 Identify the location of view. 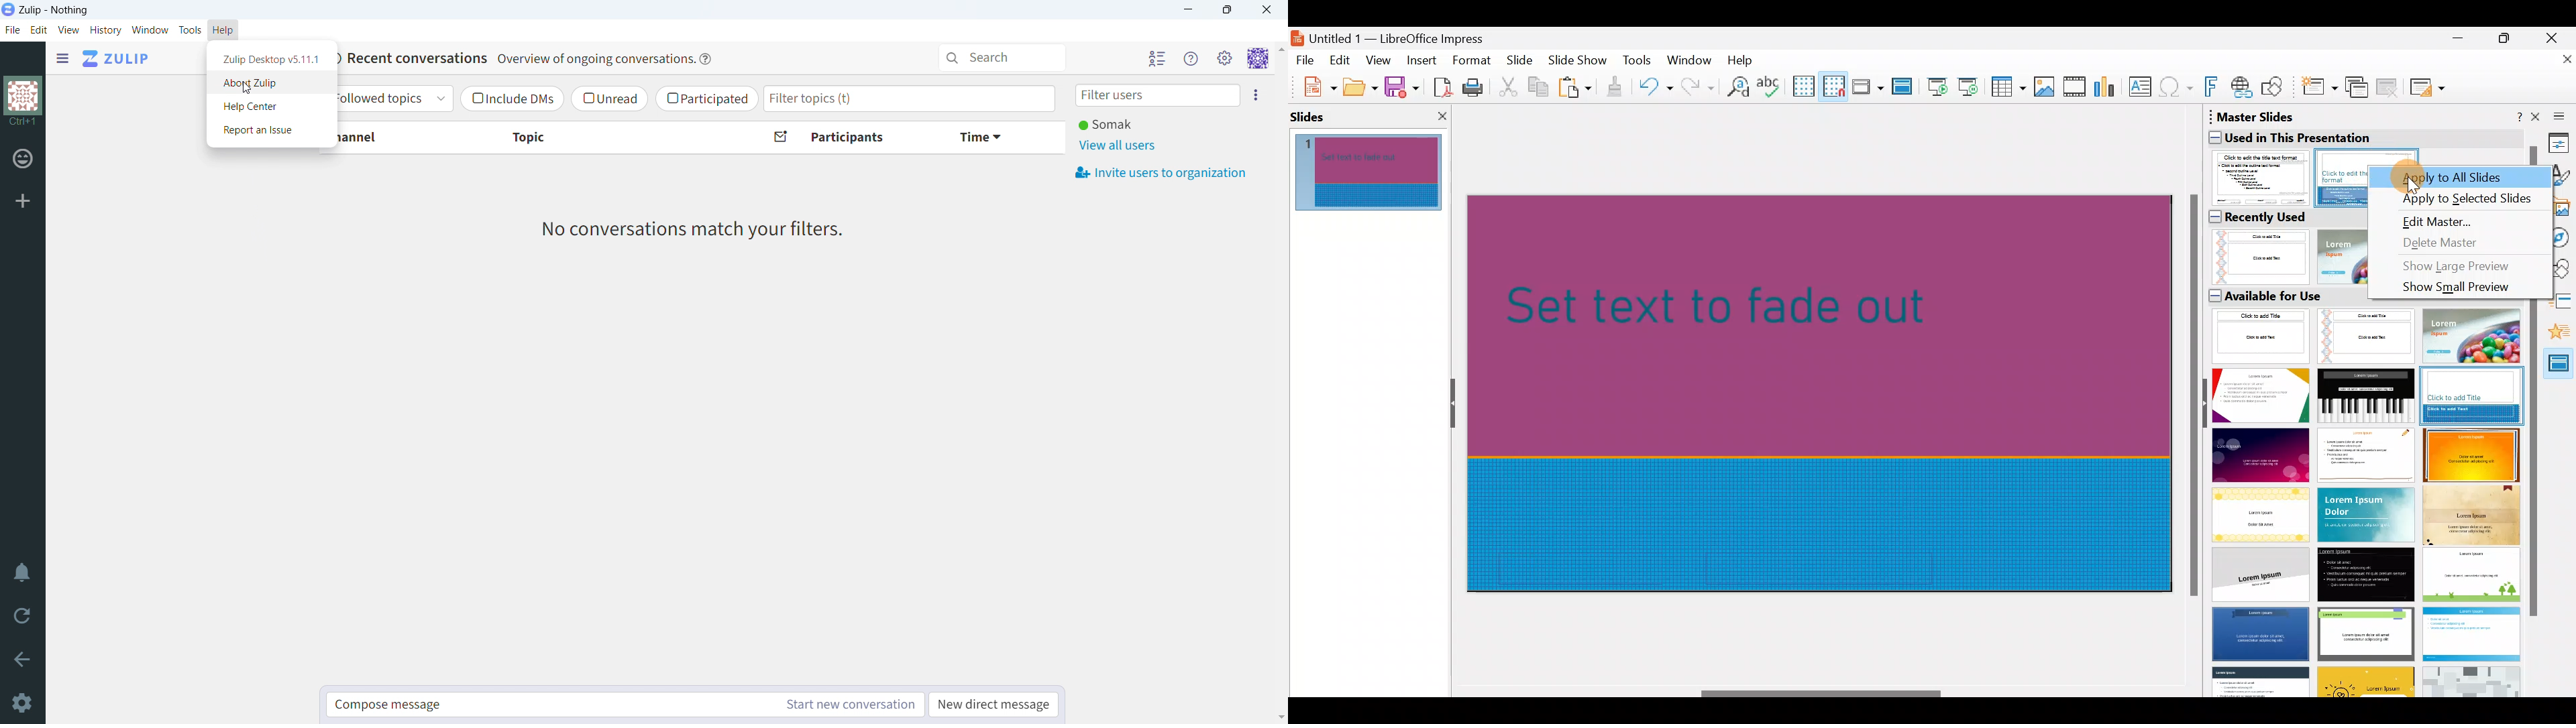
(69, 29).